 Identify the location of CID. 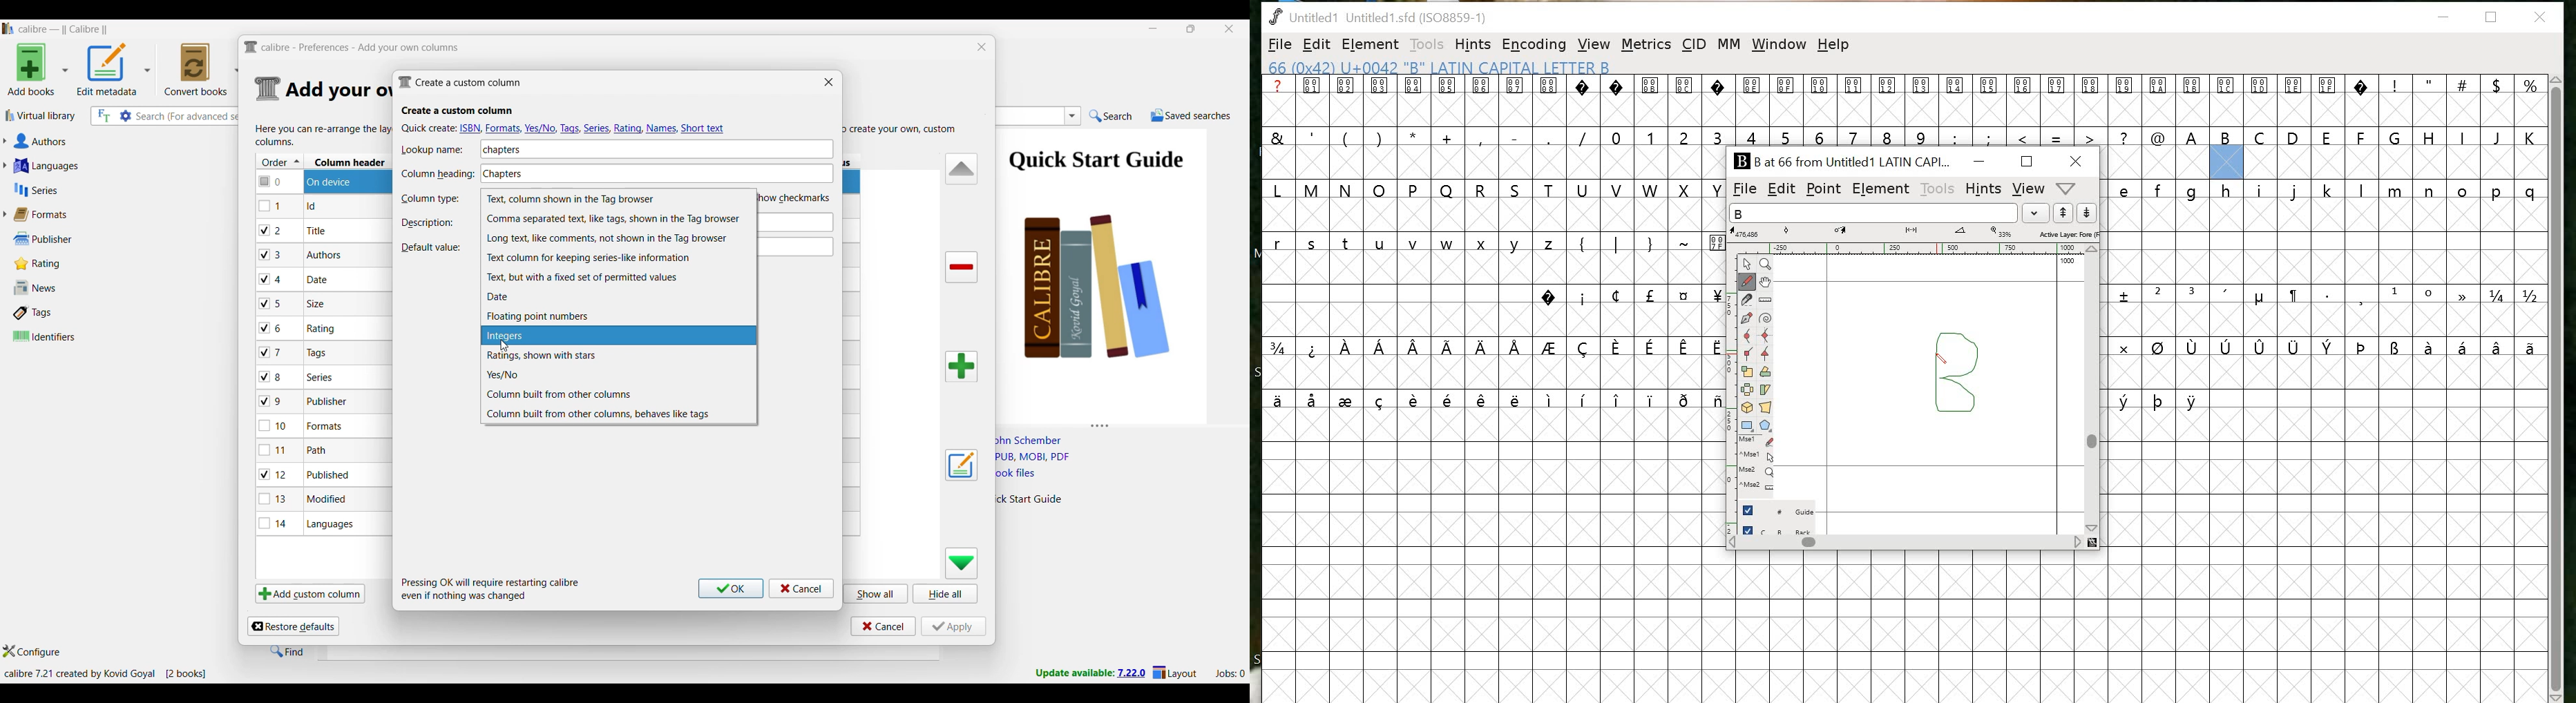
(1693, 45).